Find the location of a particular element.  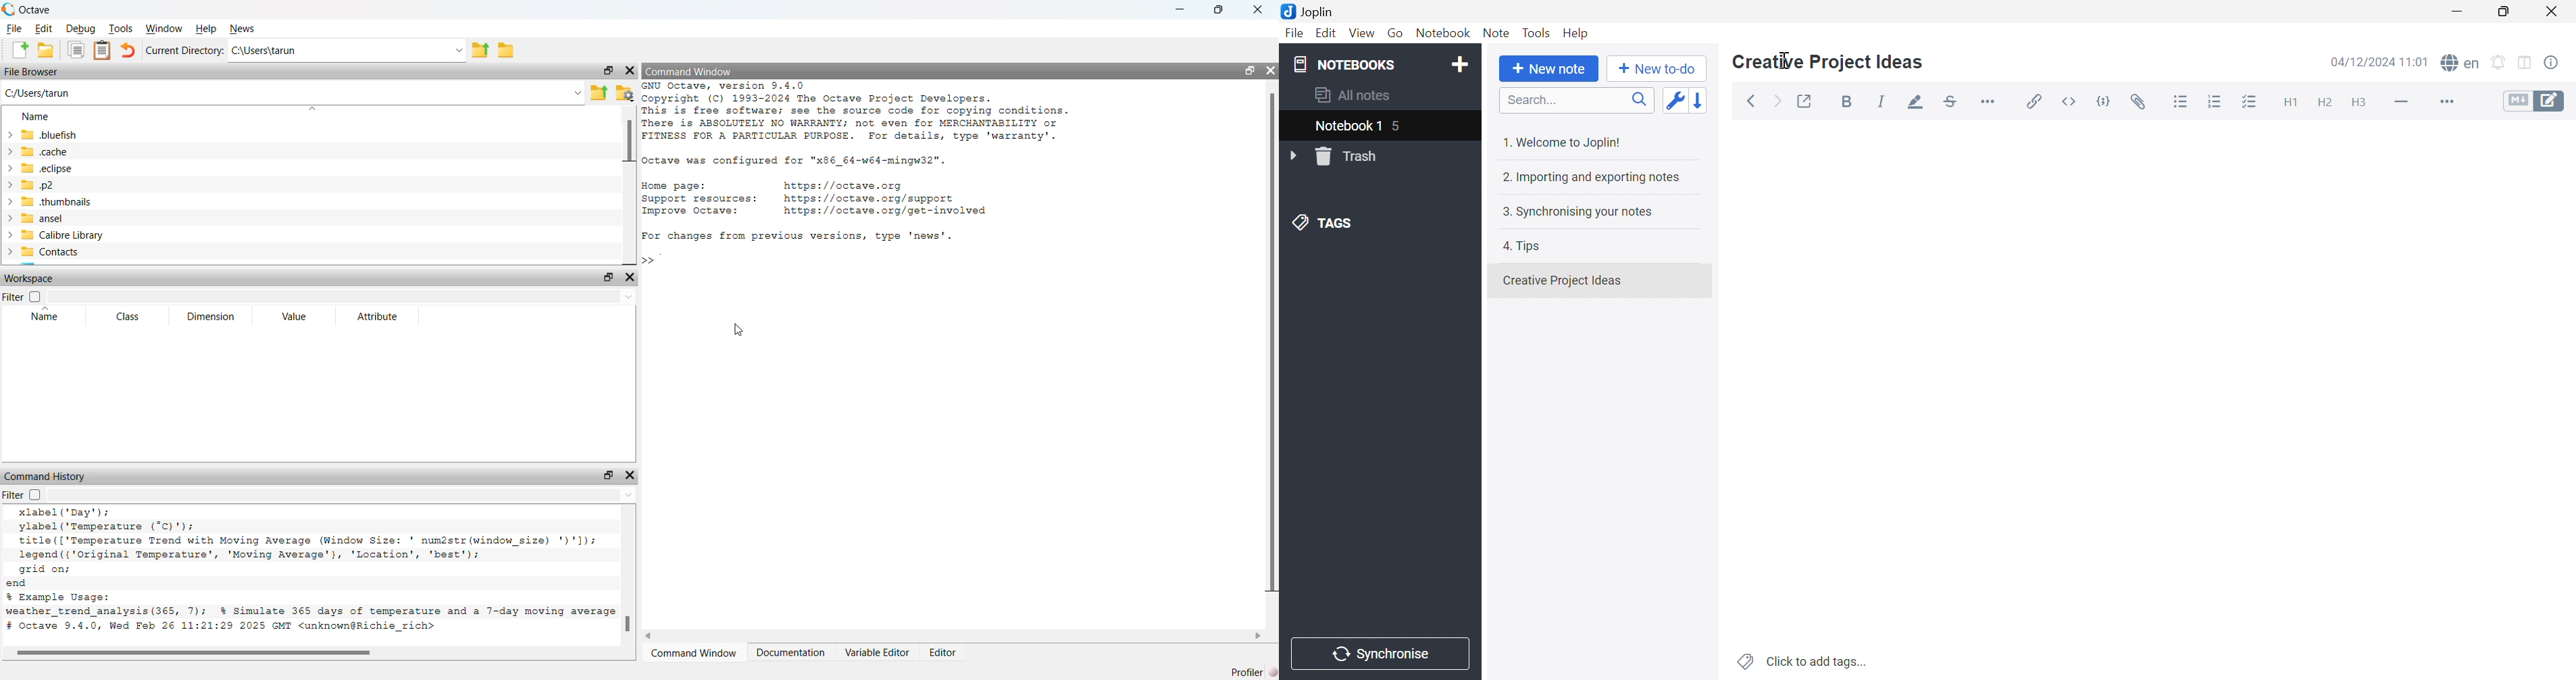

Notebook is located at coordinates (1444, 32).